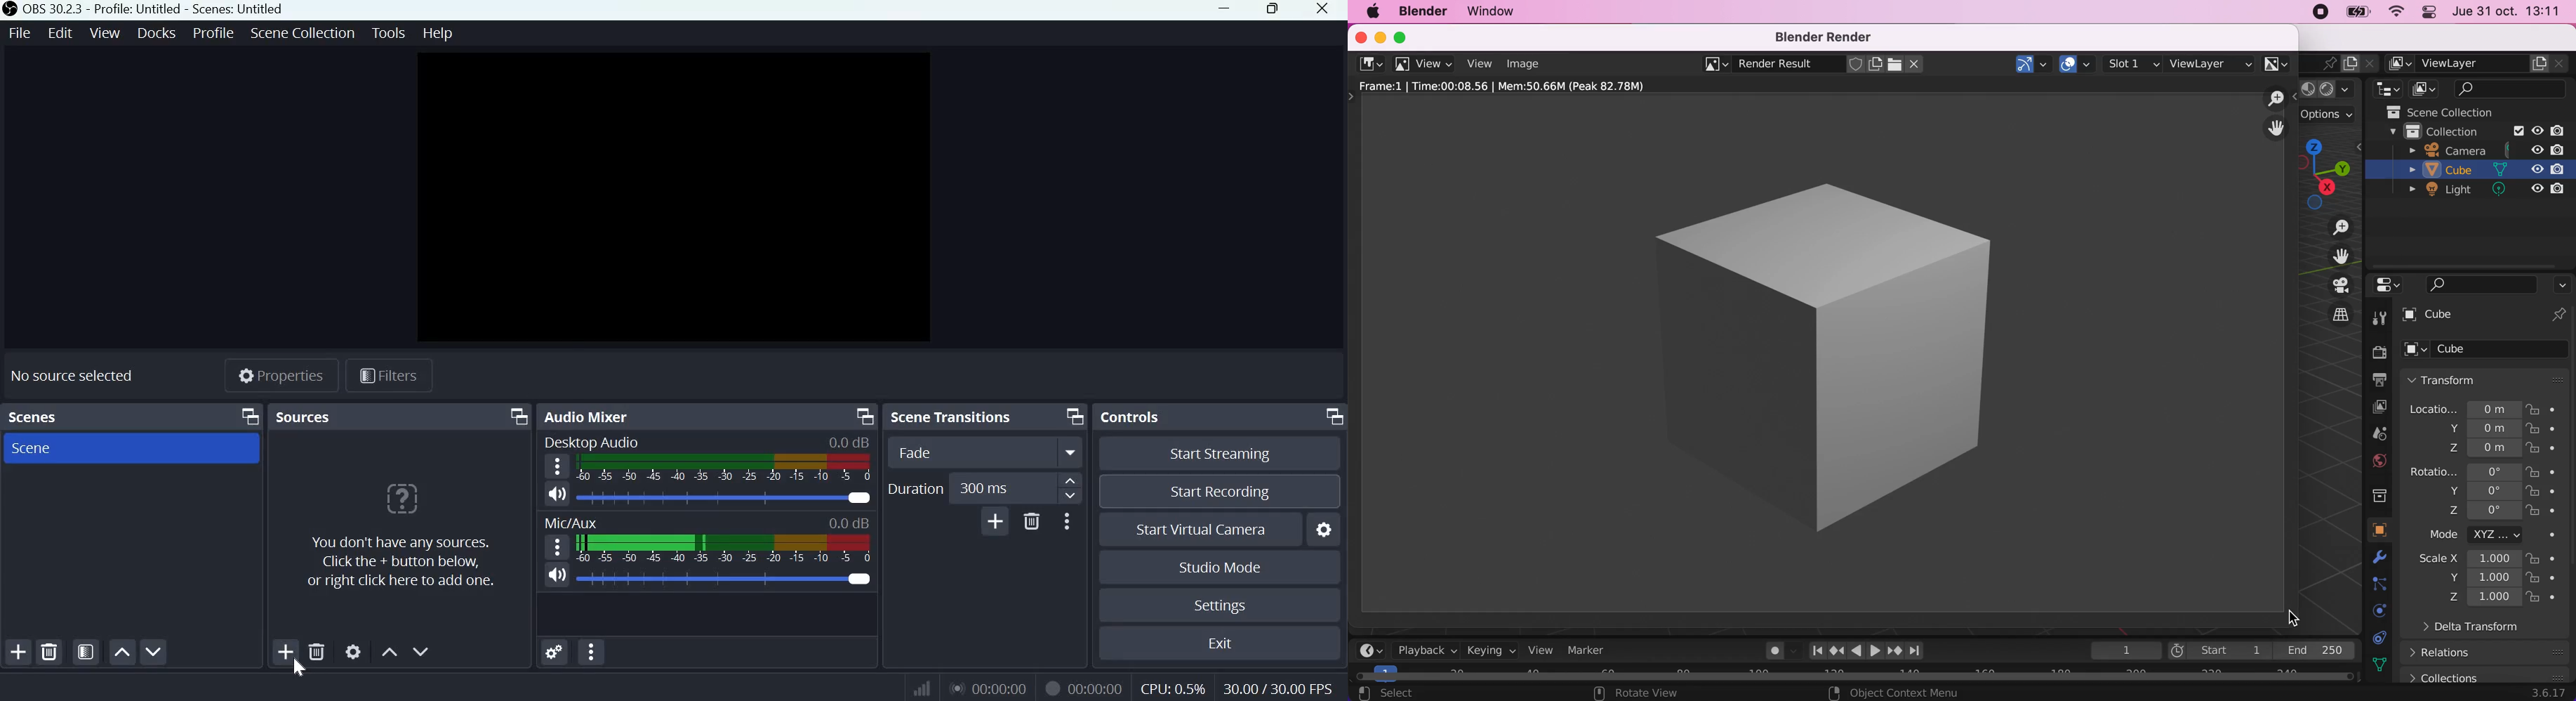 The width and height of the screenshot is (2576, 728). I want to click on Move scene down, so click(154, 652).